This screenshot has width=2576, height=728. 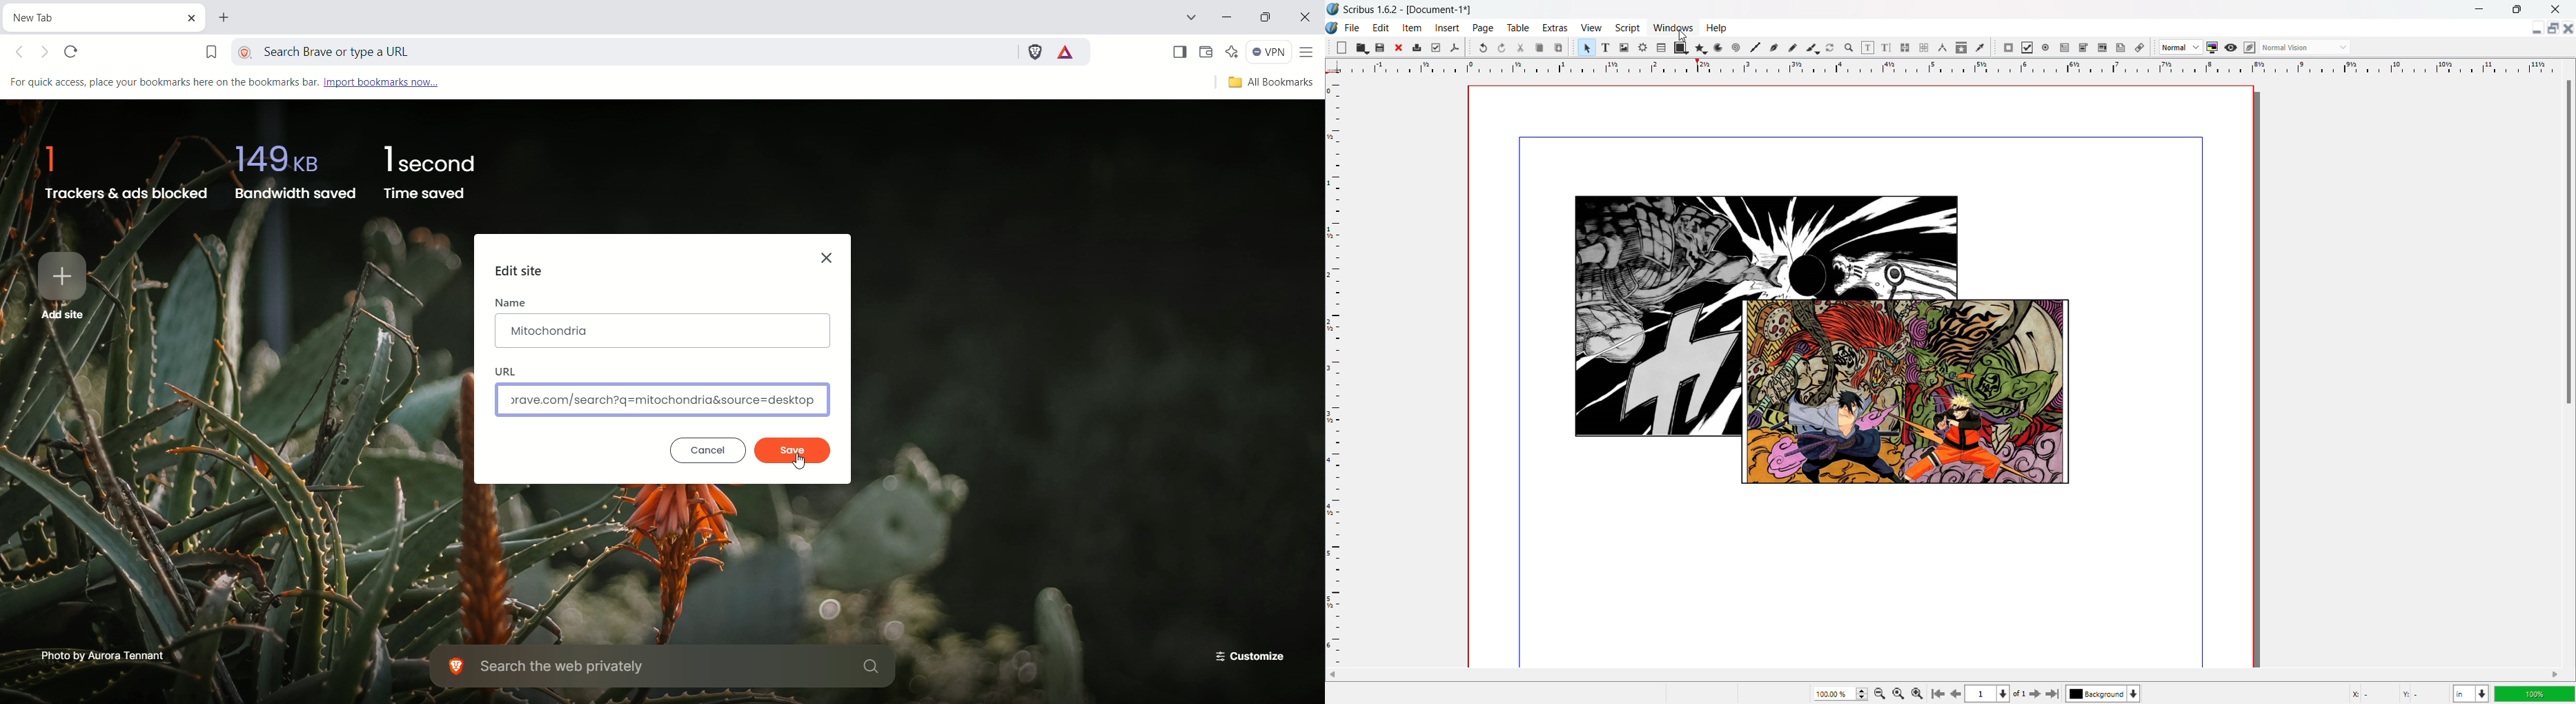 I want to click on zoom to 1005, so click(x=1898, y=693).